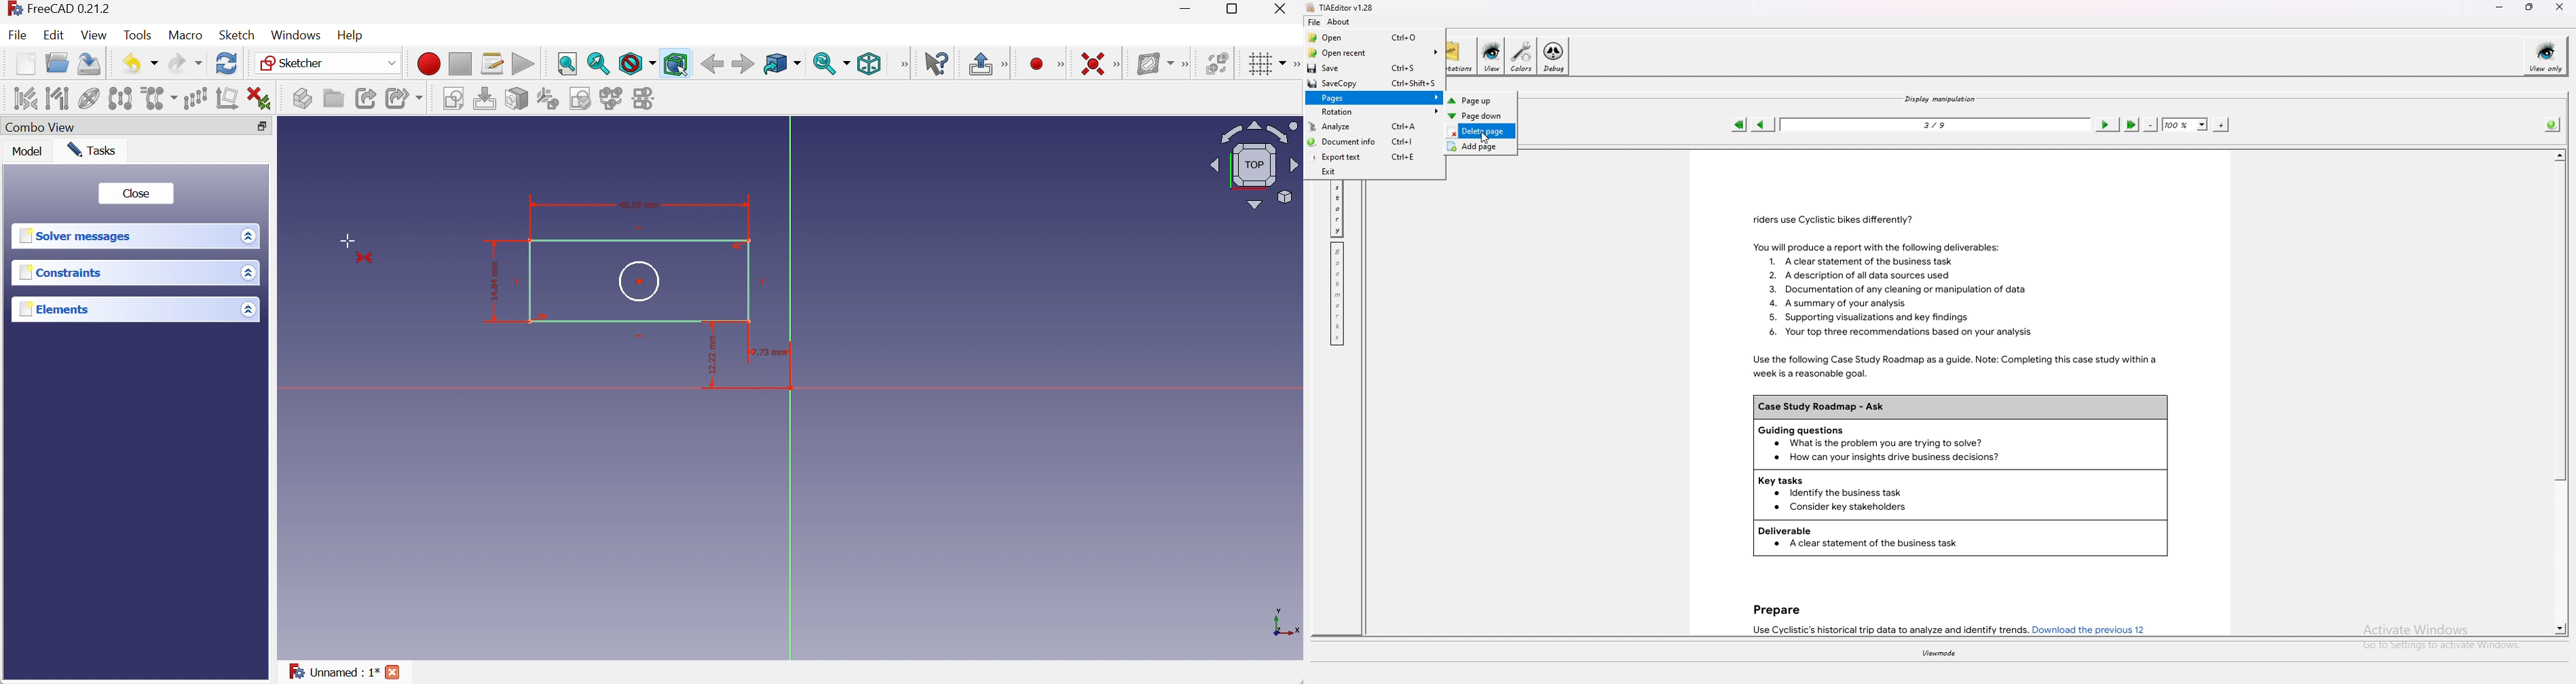 Image resolution: width=2576 pixels, height=700 pixels. What do you see at coordinates (492, 64) in the screenshot?
I see `Macros...` at bounding box center [492, 64].